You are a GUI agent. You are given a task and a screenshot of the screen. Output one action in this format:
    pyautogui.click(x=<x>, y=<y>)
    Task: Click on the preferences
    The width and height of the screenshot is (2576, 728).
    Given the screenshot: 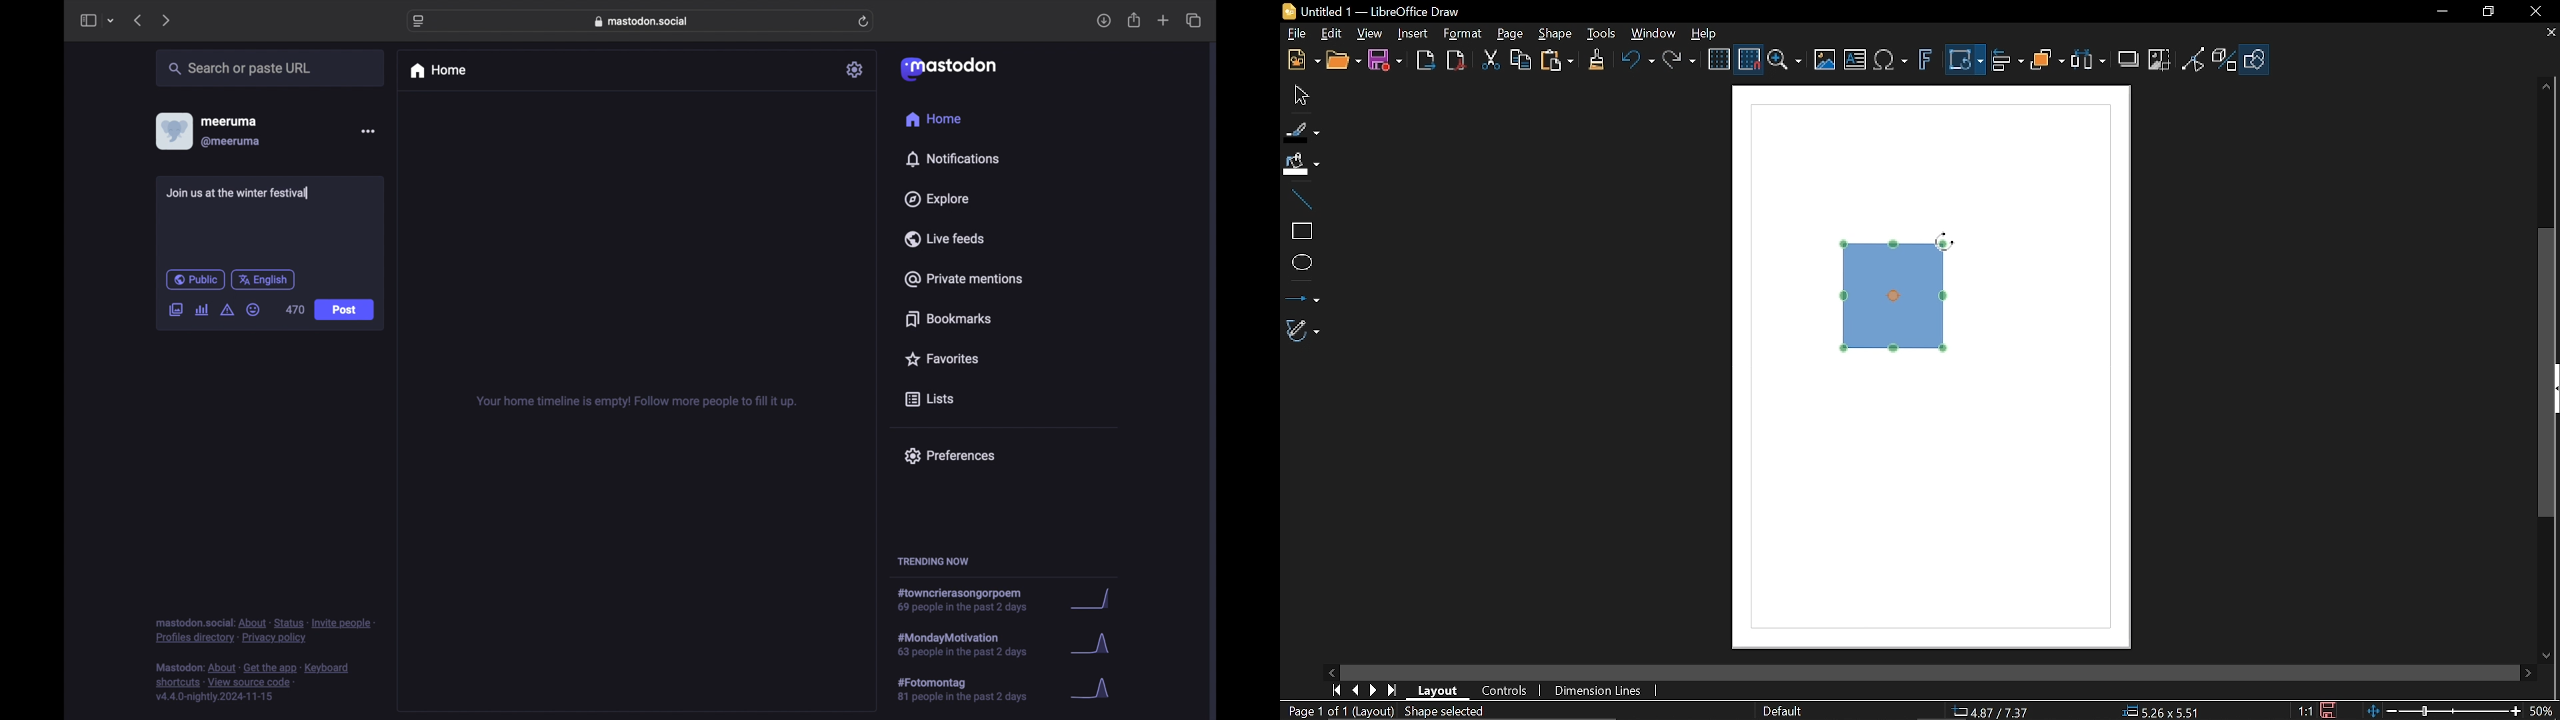 What is the action you would take?
    pyautogui.click(x=949, y=455)
    